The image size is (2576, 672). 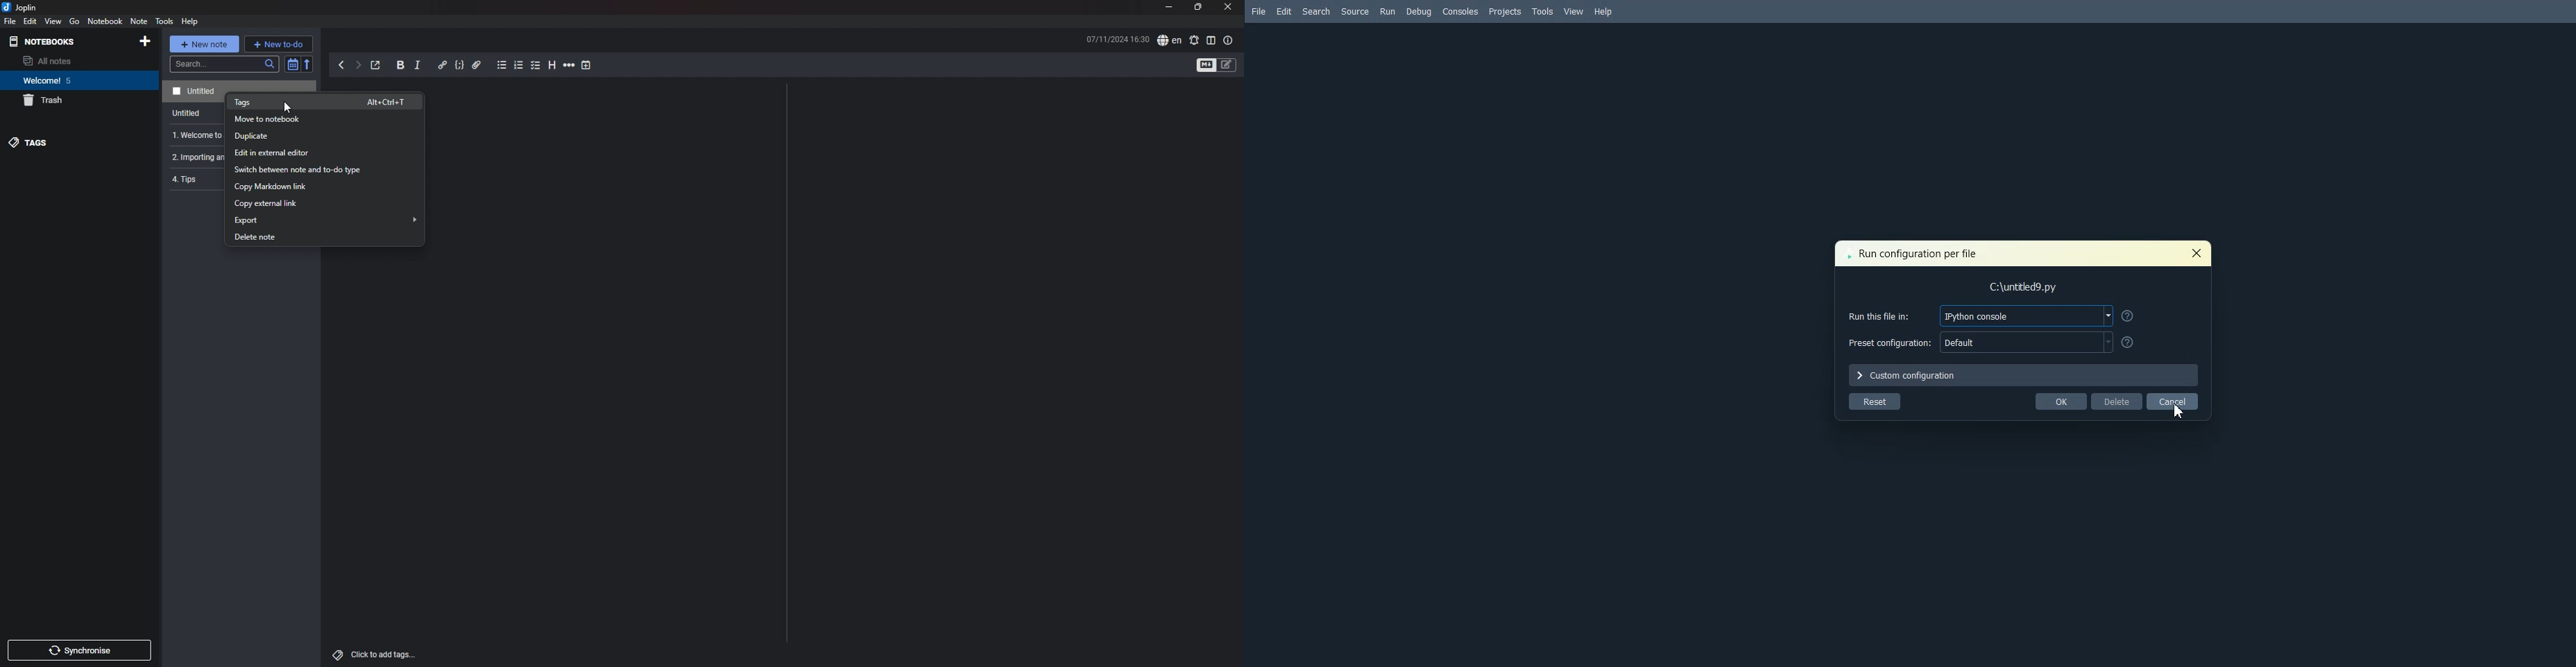 I want to click on new todo, so click(x=279, y=43).